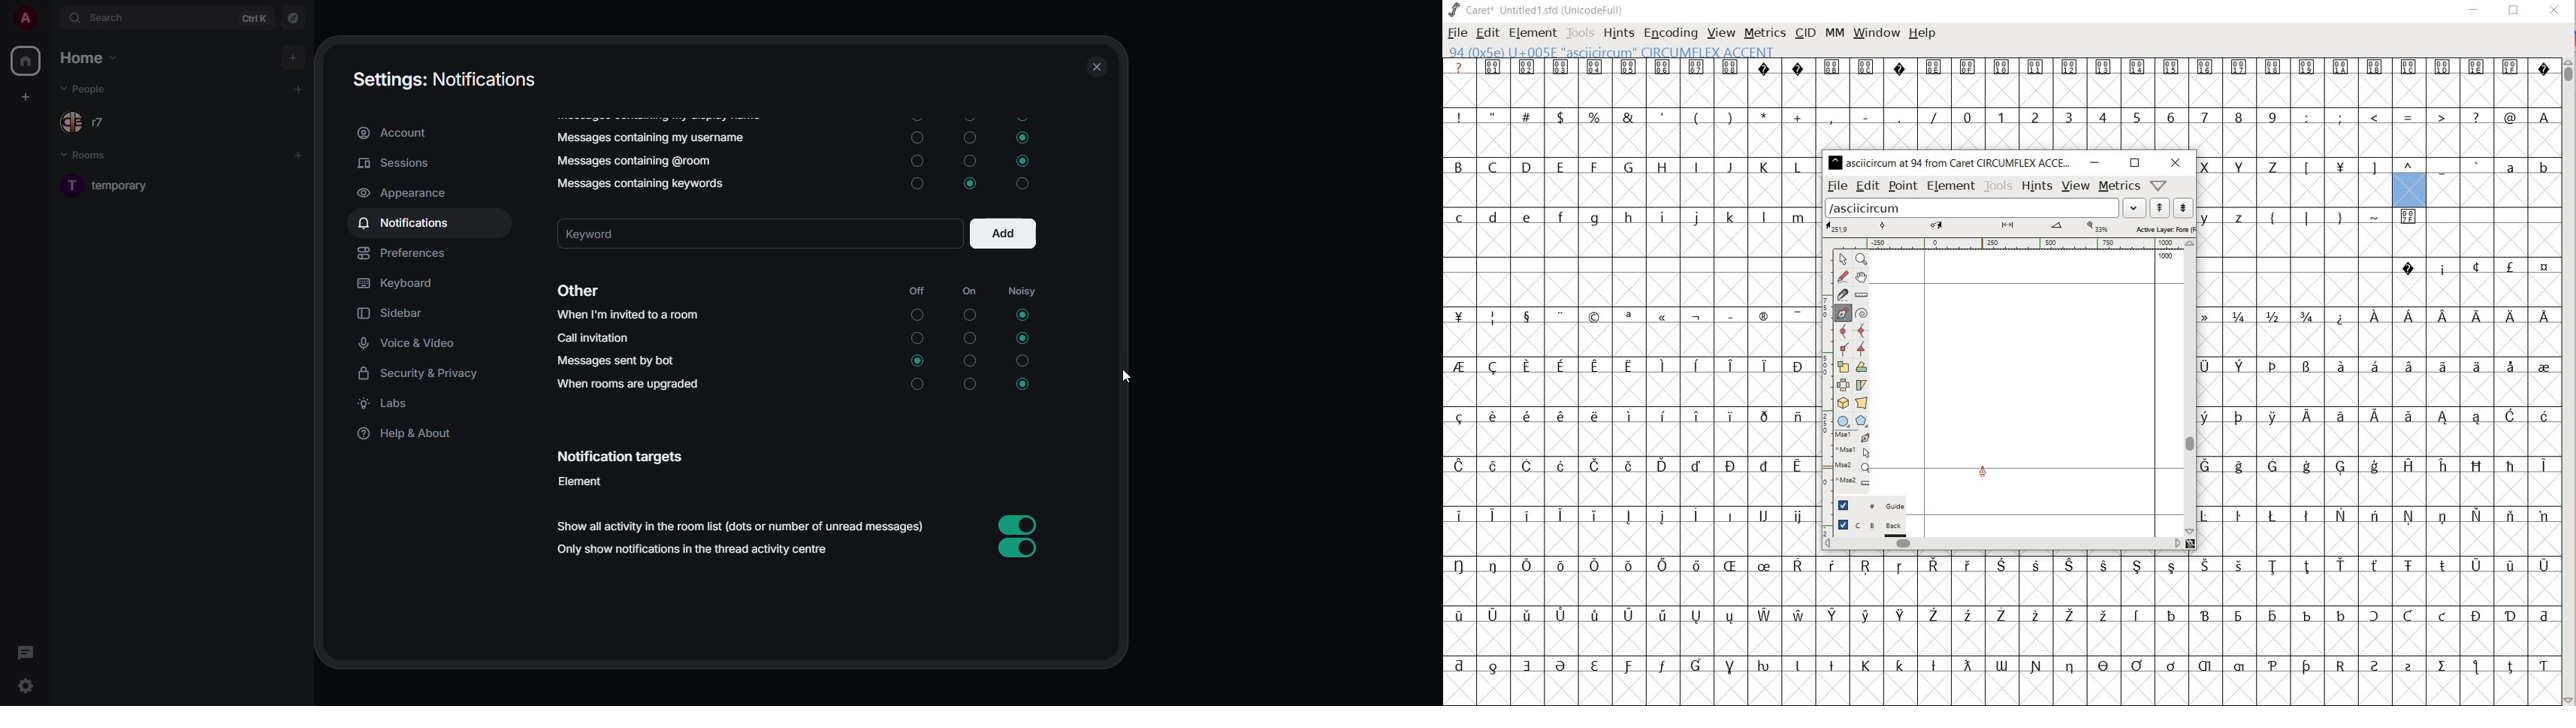 This screenshot has height=728, width=2576. What do you see at coordinates (1122, 374) in the screenshot?
I see `cursor` at bounding box center [1122, 374].